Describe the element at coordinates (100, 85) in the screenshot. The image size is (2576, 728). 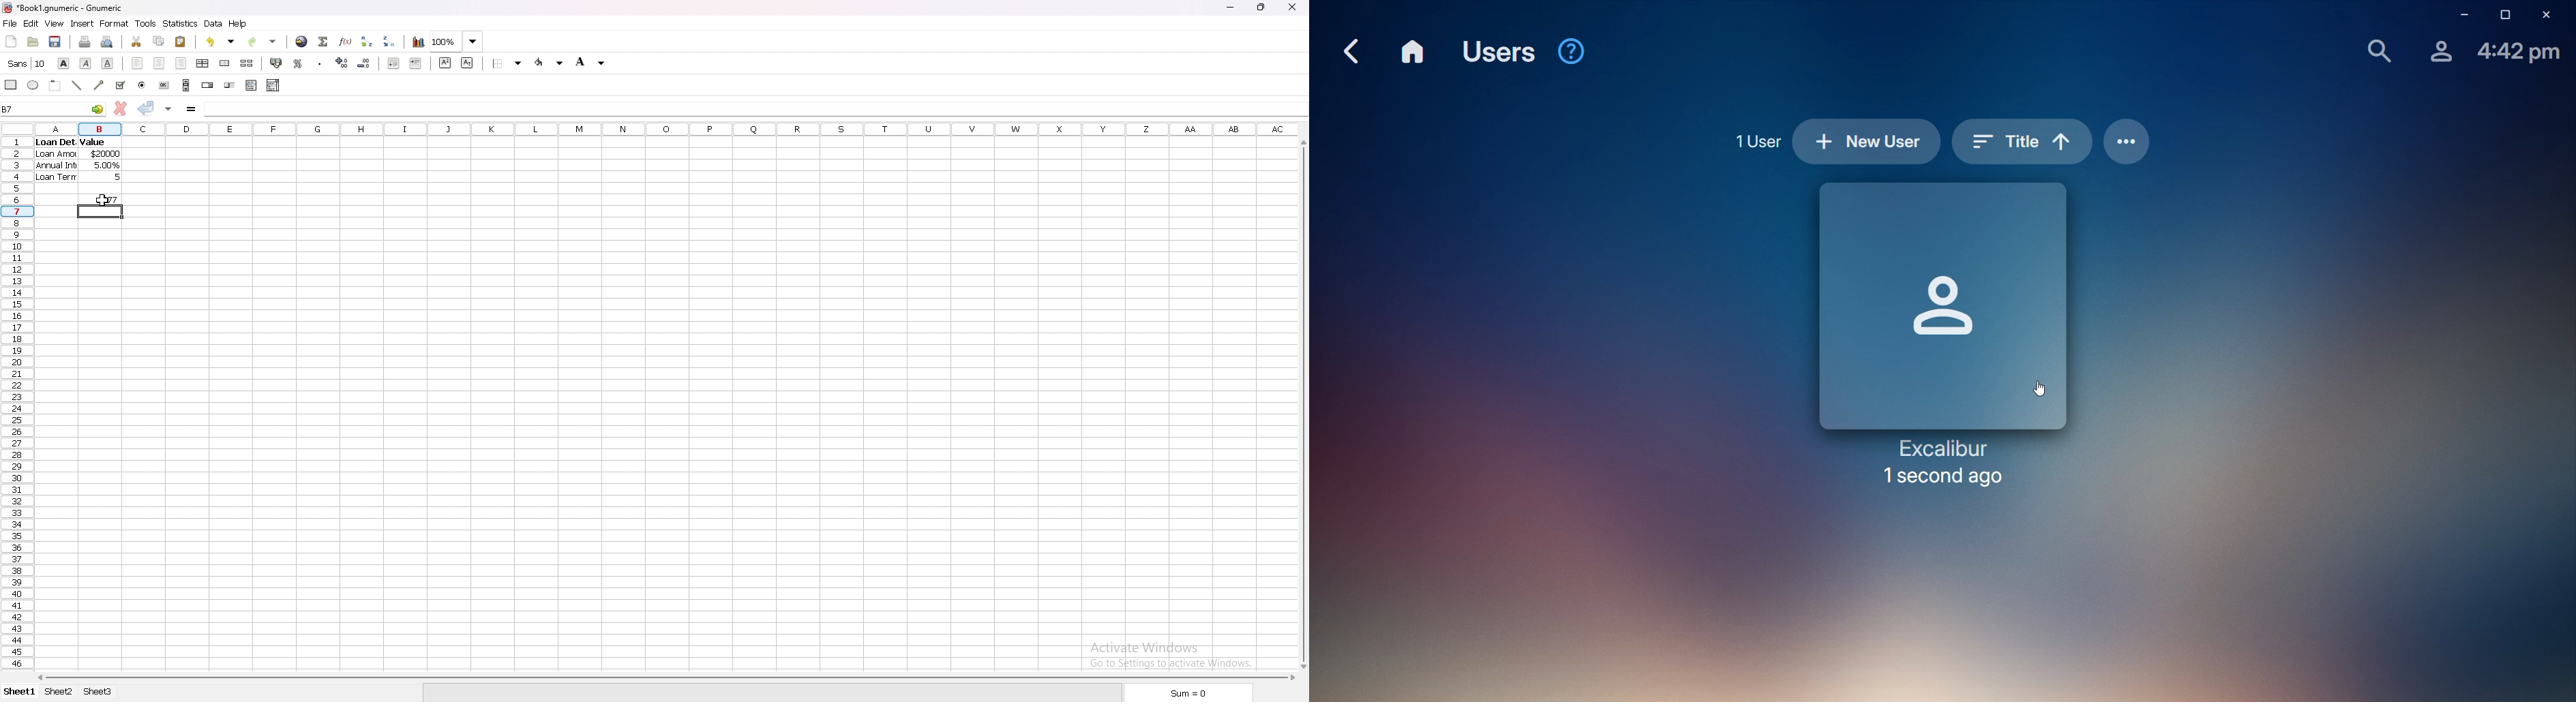
I see `arrowed line` at that location.